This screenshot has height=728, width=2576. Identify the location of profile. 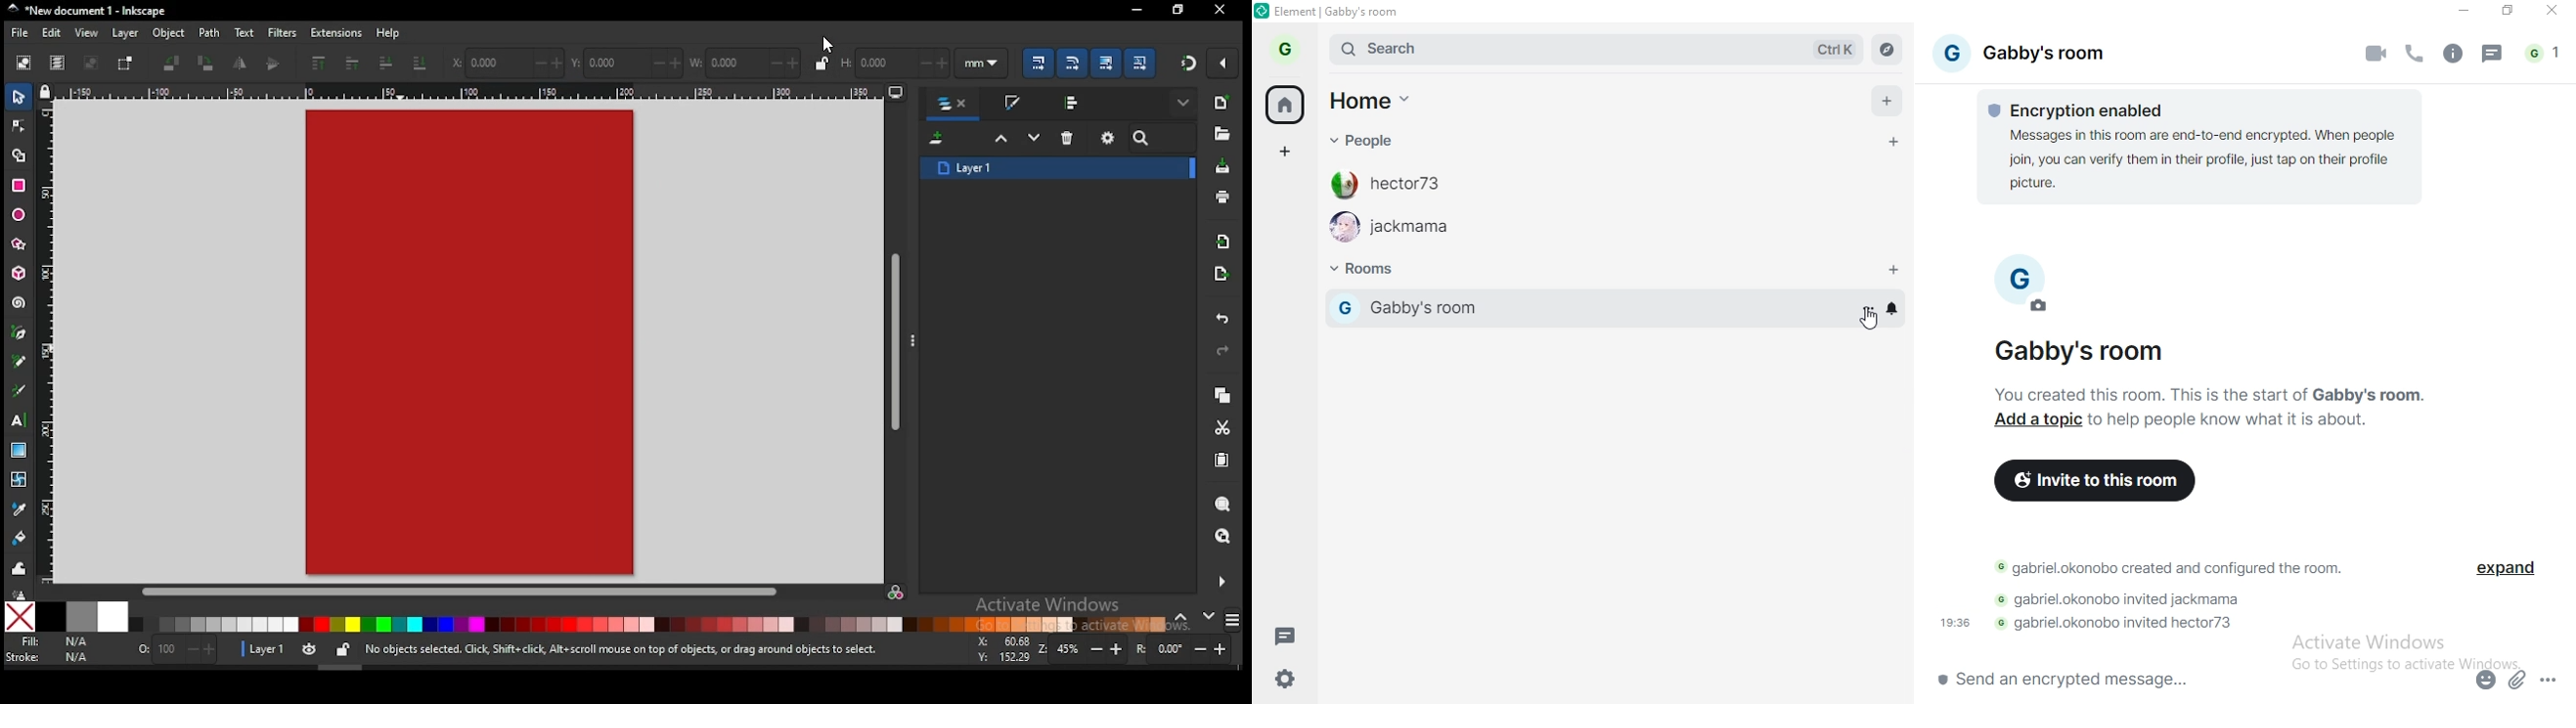
(1286, 47).